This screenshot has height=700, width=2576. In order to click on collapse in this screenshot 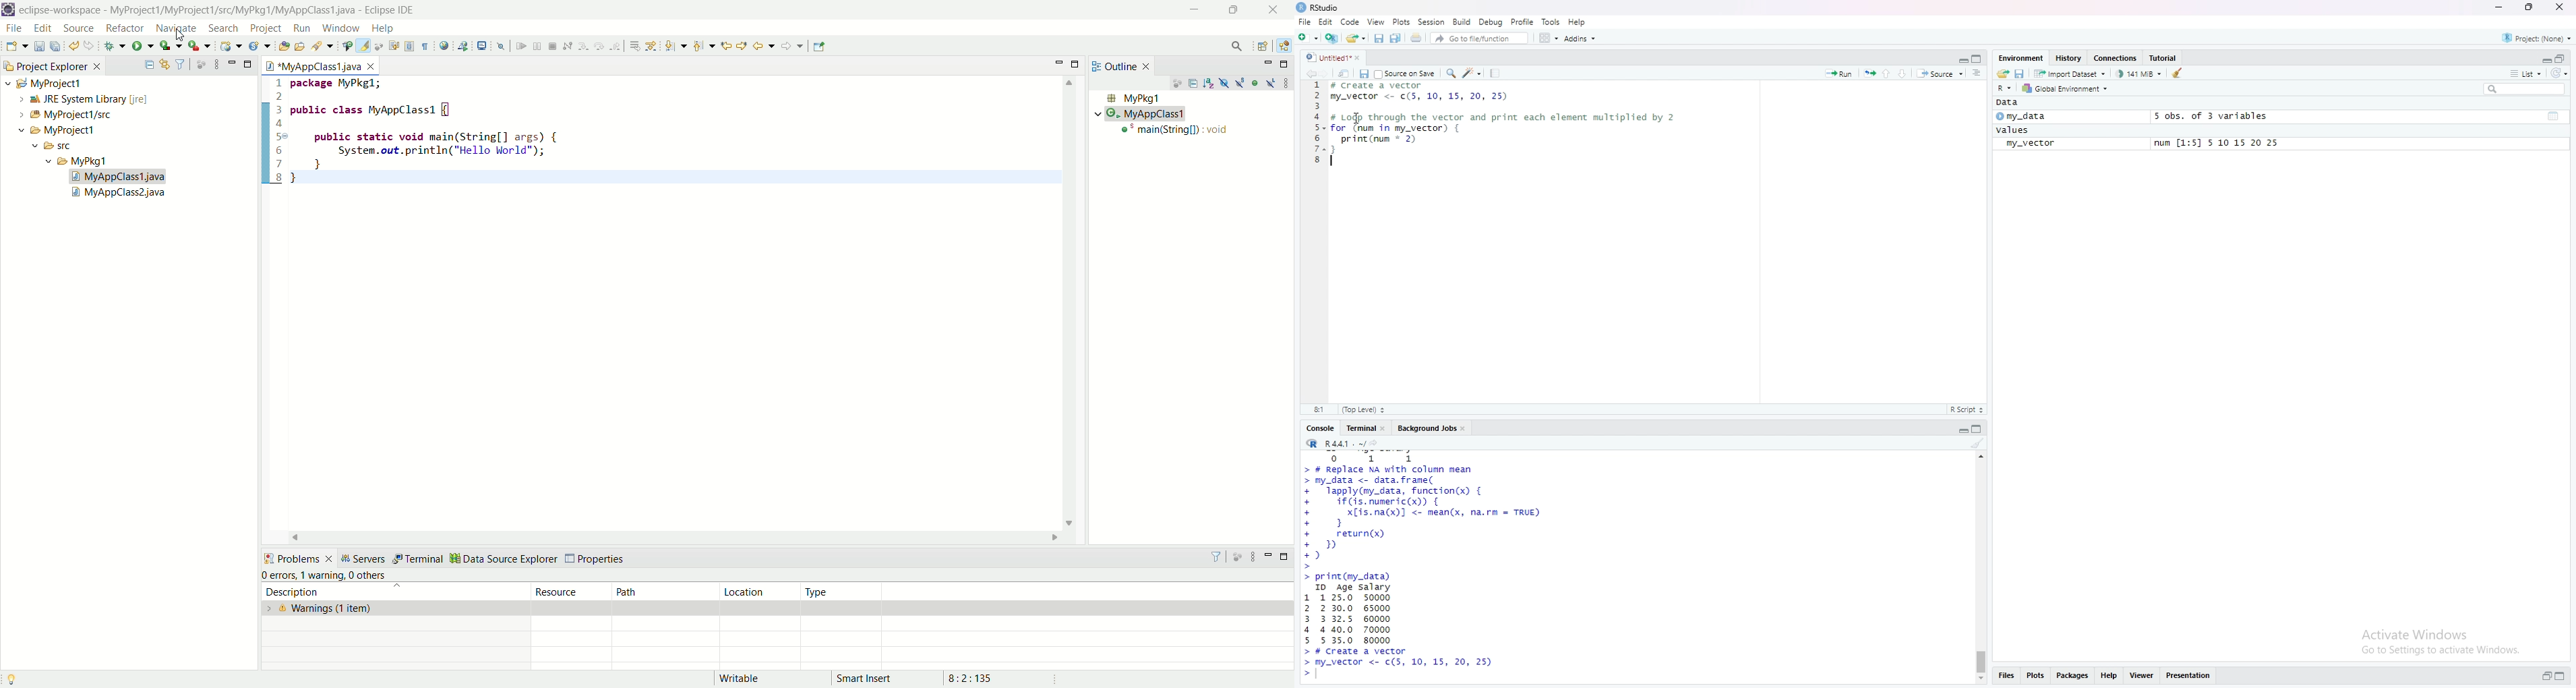, I will do `click(1981, 429)`.